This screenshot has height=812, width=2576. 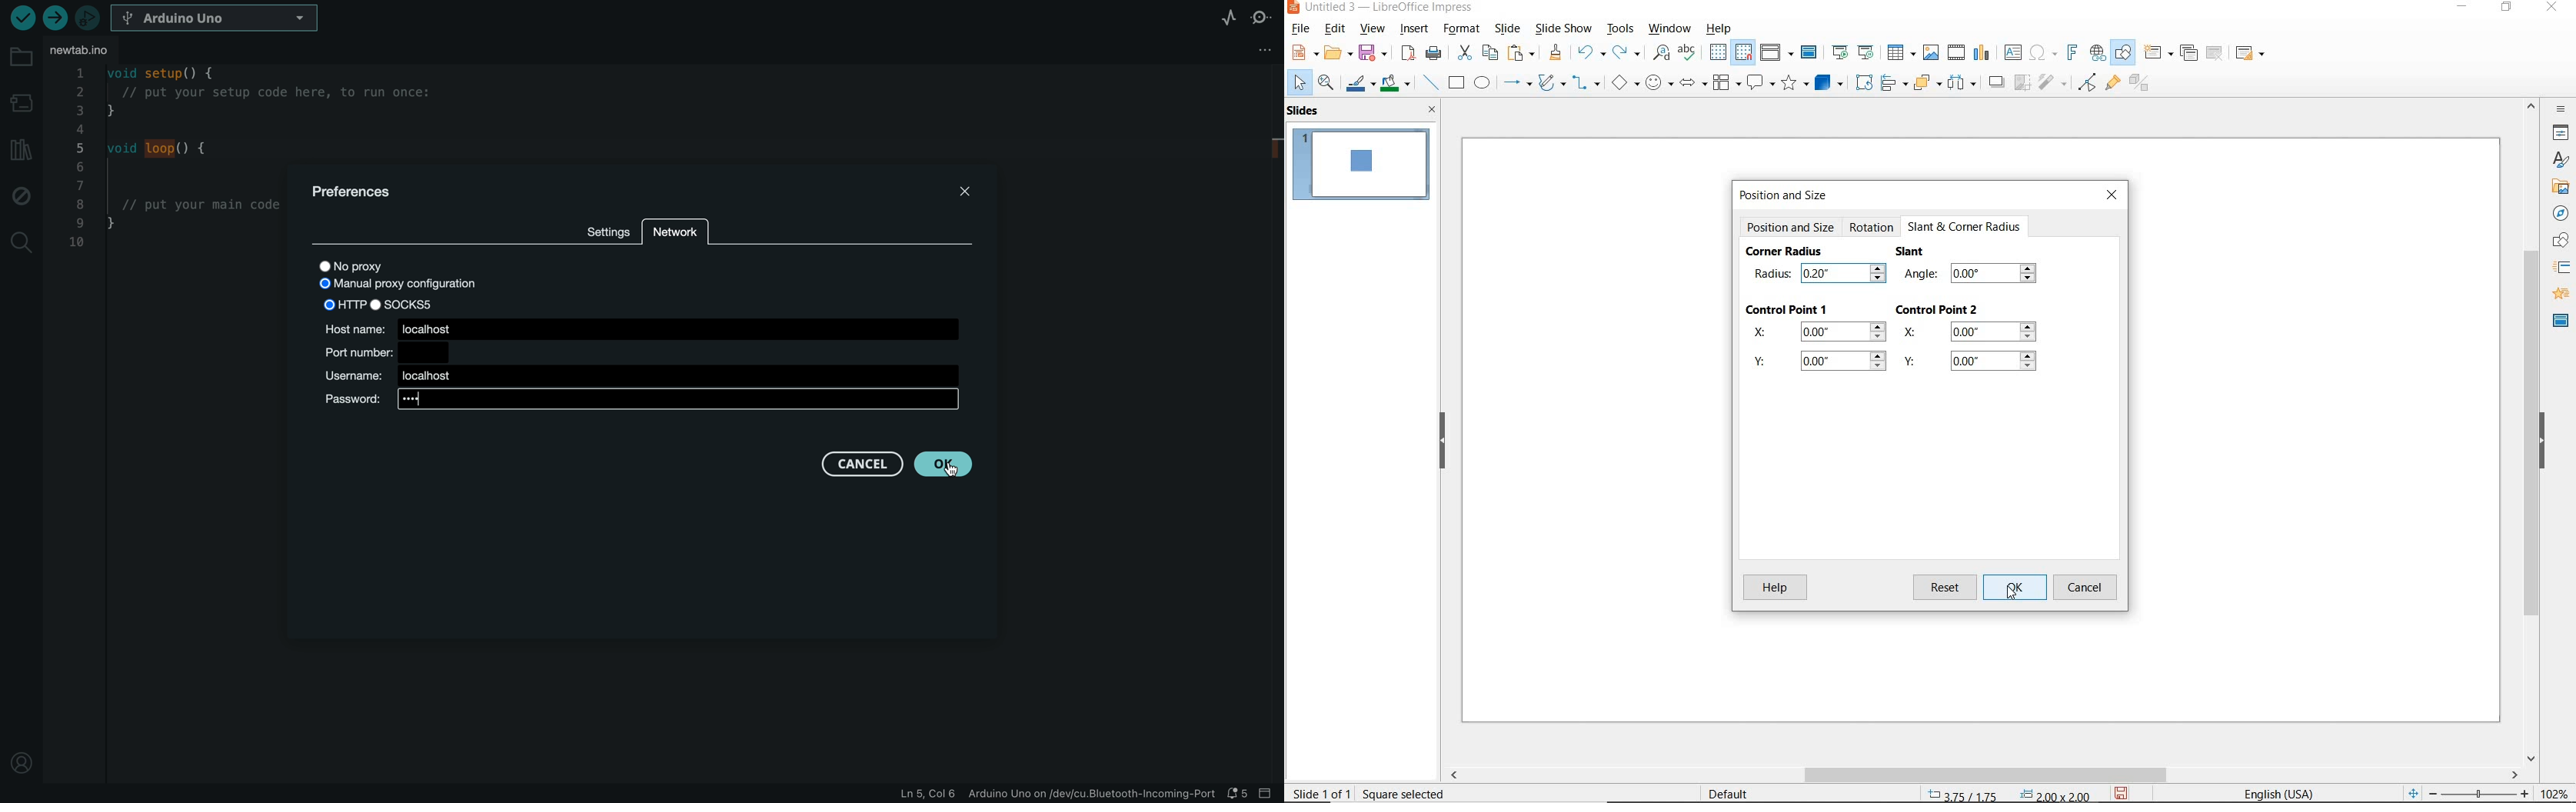 What do you see at coordinates (1816, 333) in the screenshot?
I see `X` at bounding box center [1816, 333].